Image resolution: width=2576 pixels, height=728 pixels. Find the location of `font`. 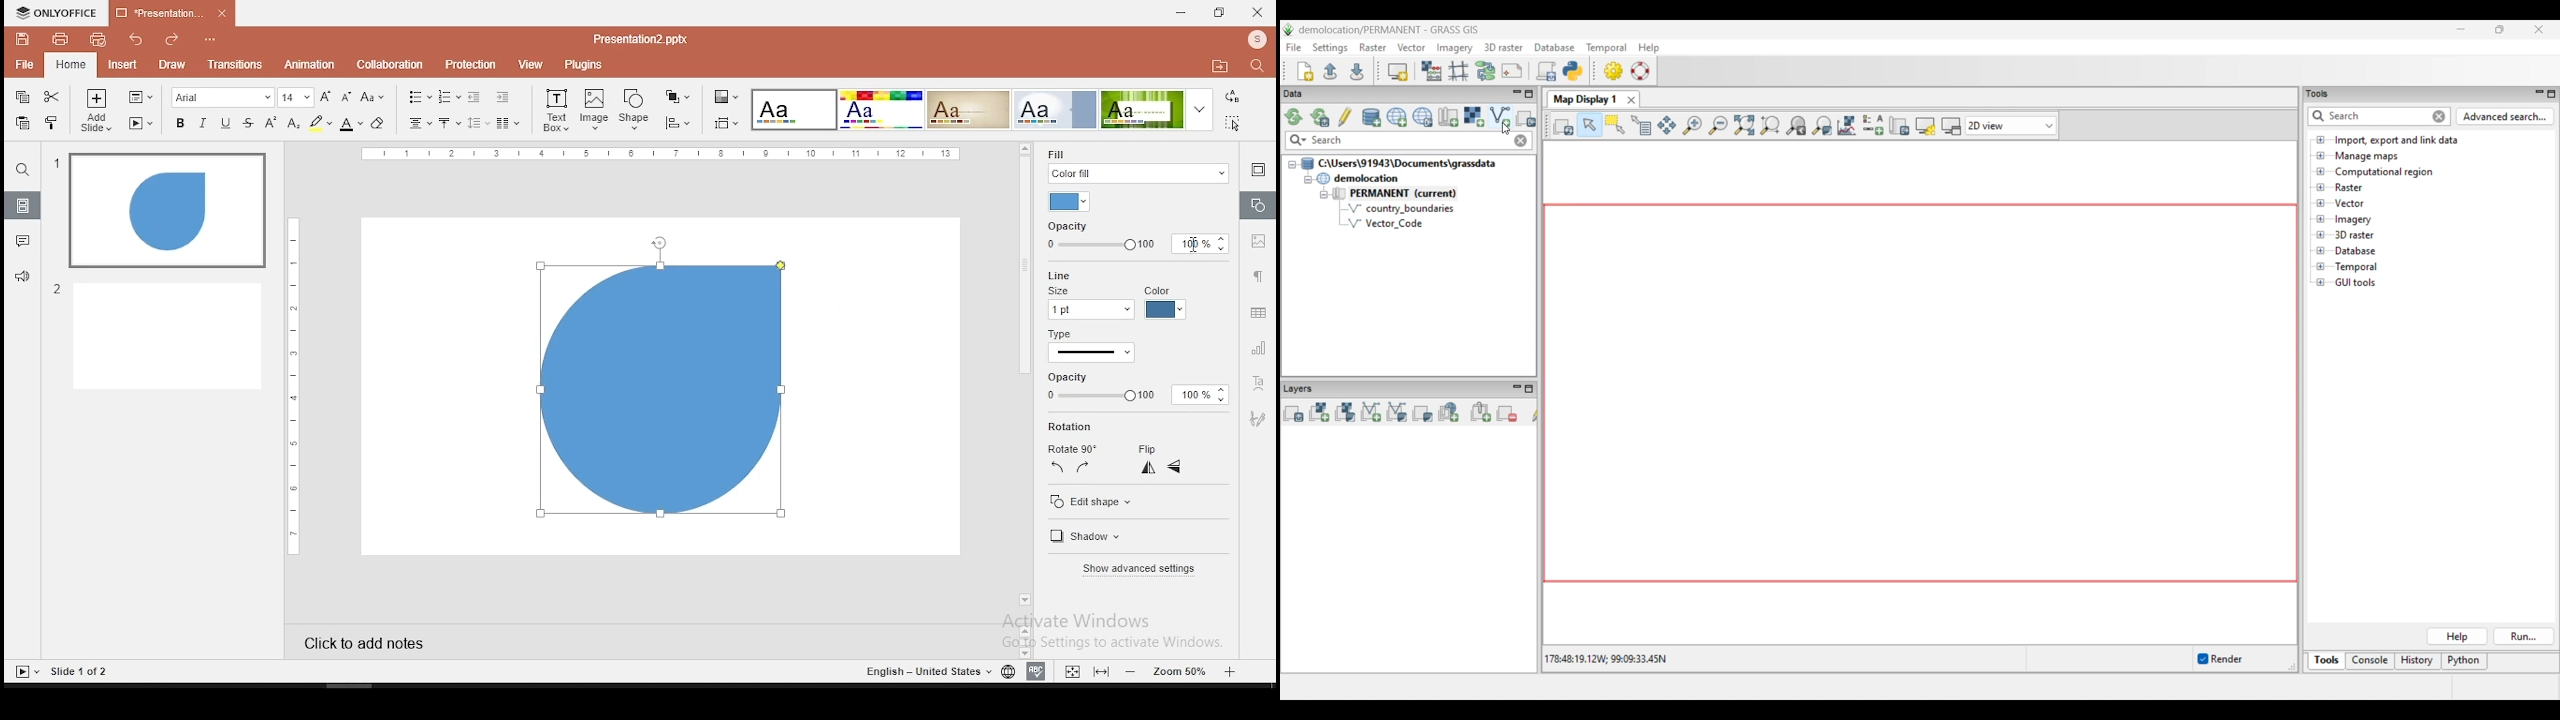

font is located at coordinates (223, 98).